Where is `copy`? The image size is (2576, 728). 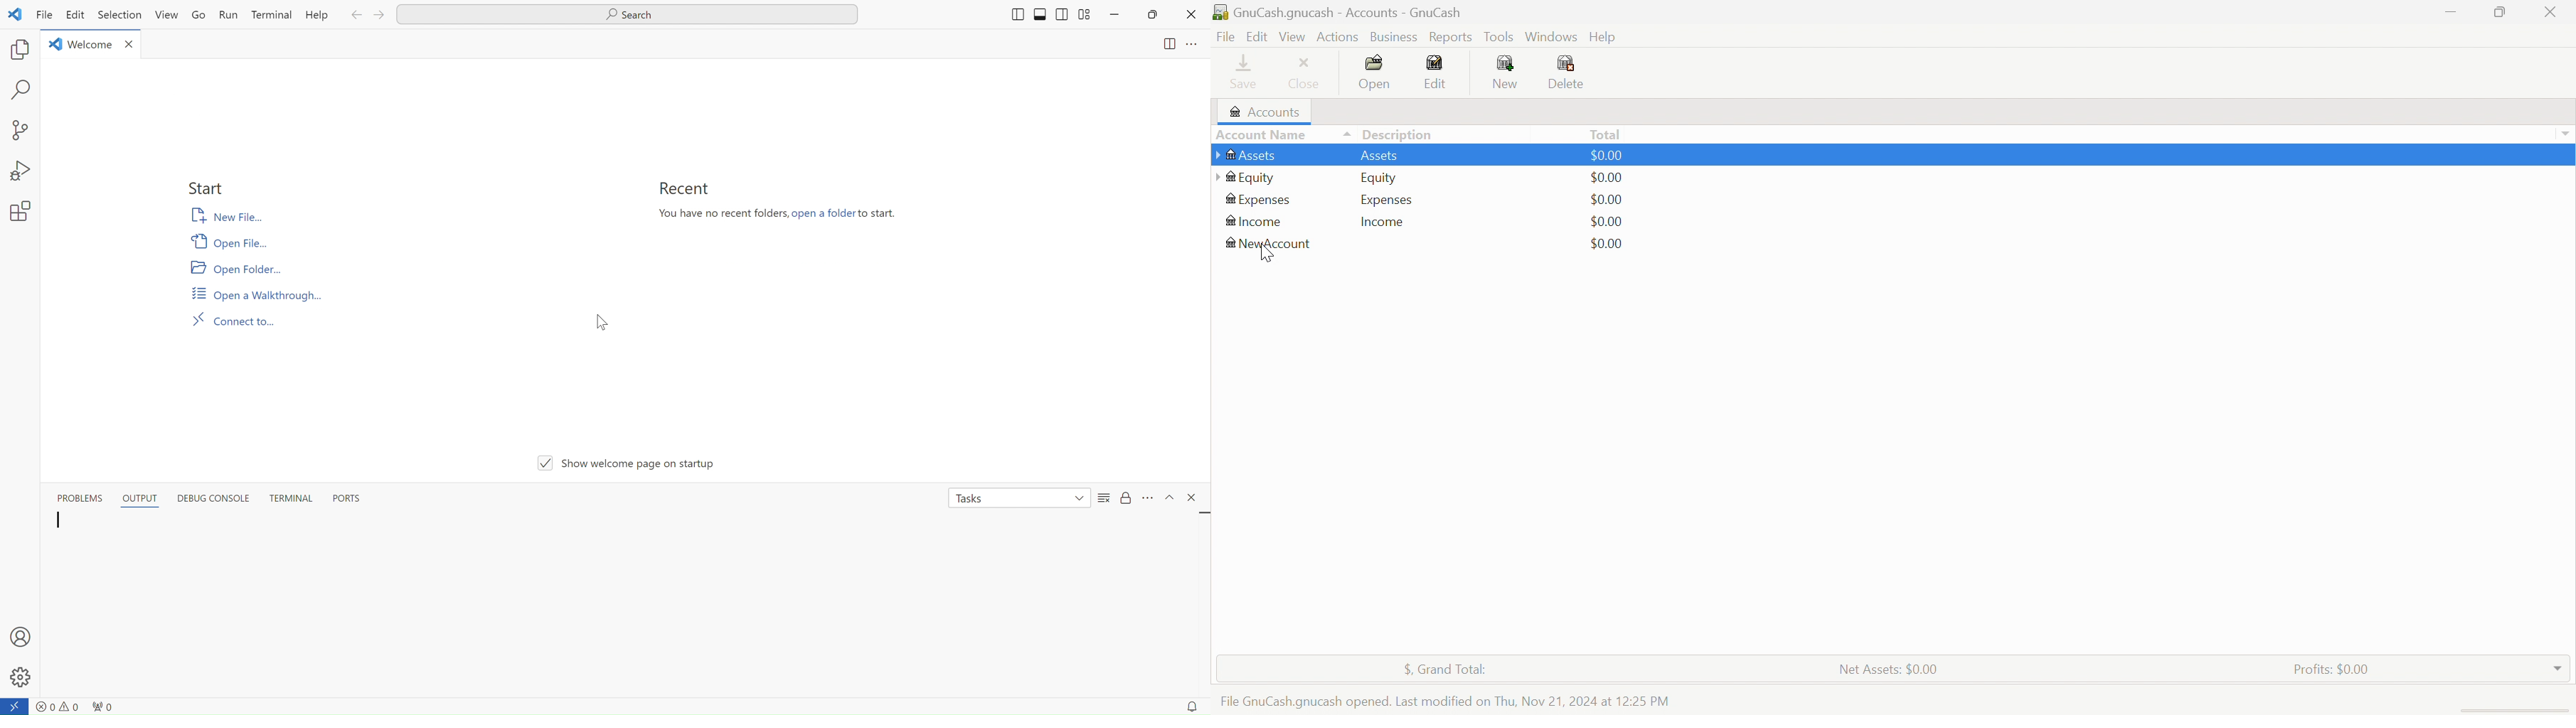 copy is located at coordinates (16, 50).